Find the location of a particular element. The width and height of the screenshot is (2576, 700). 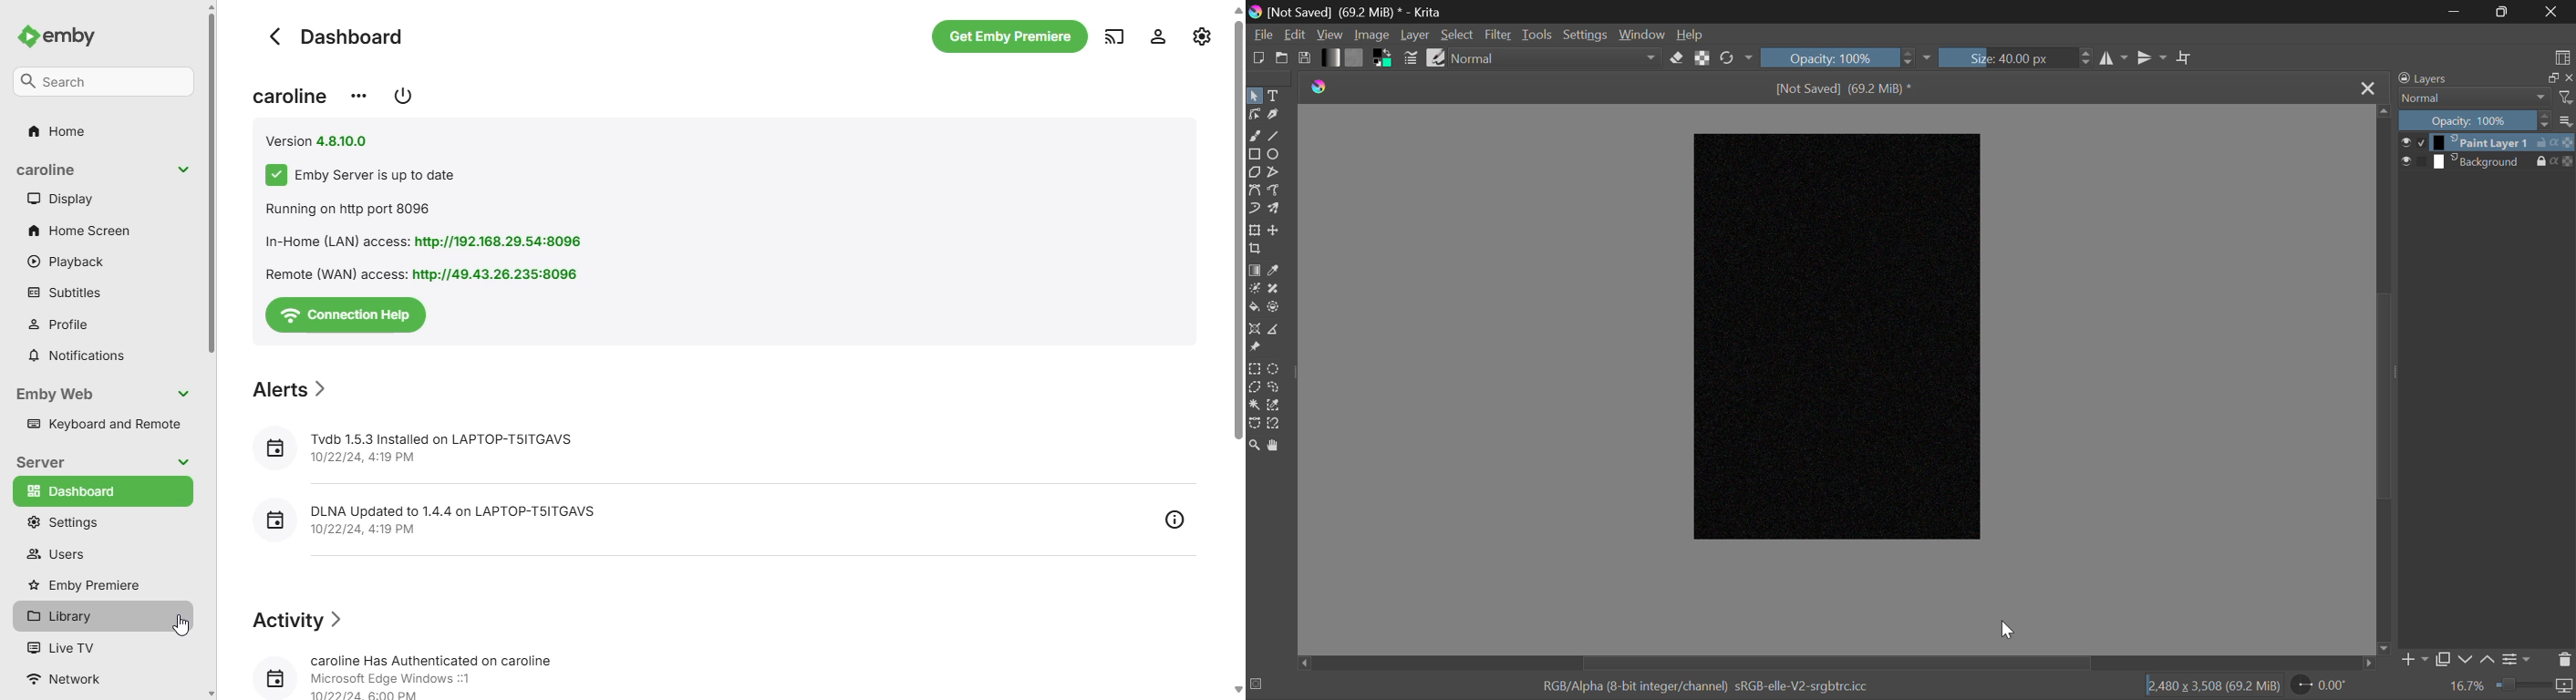

Polygons is located at coordinates (1255, 173).